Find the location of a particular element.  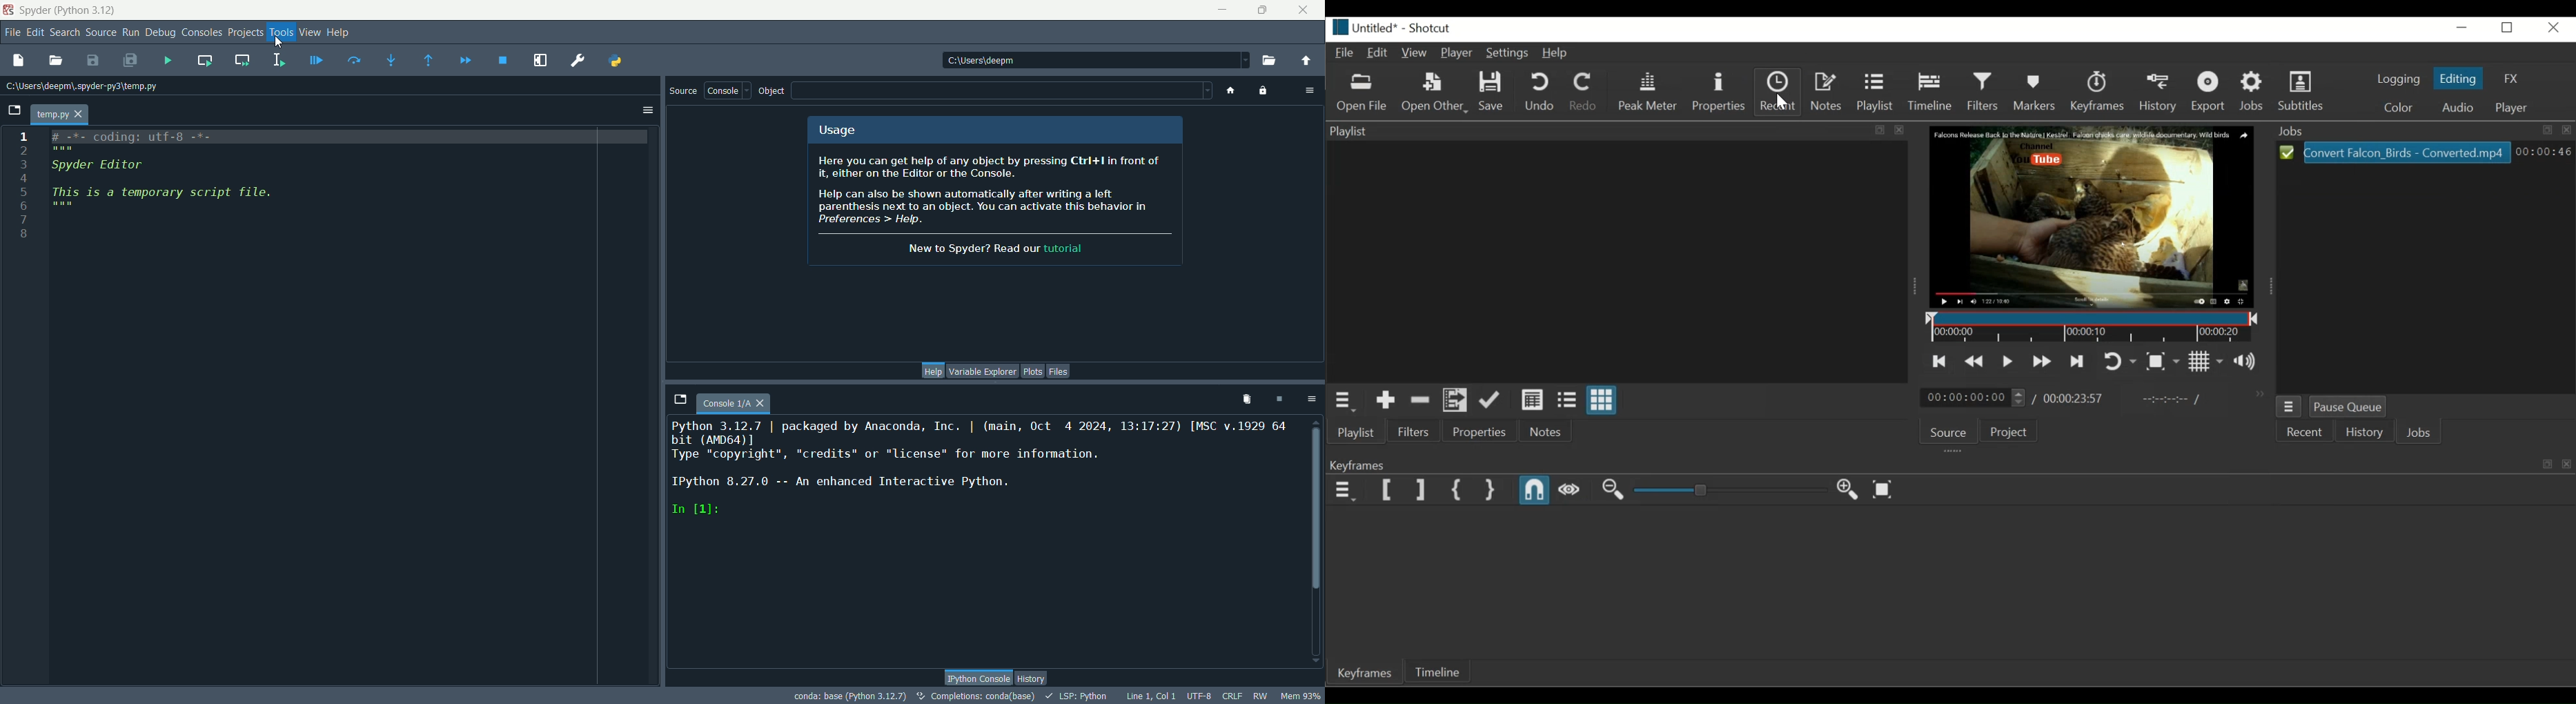

location is located at coordinates (1097, 59).